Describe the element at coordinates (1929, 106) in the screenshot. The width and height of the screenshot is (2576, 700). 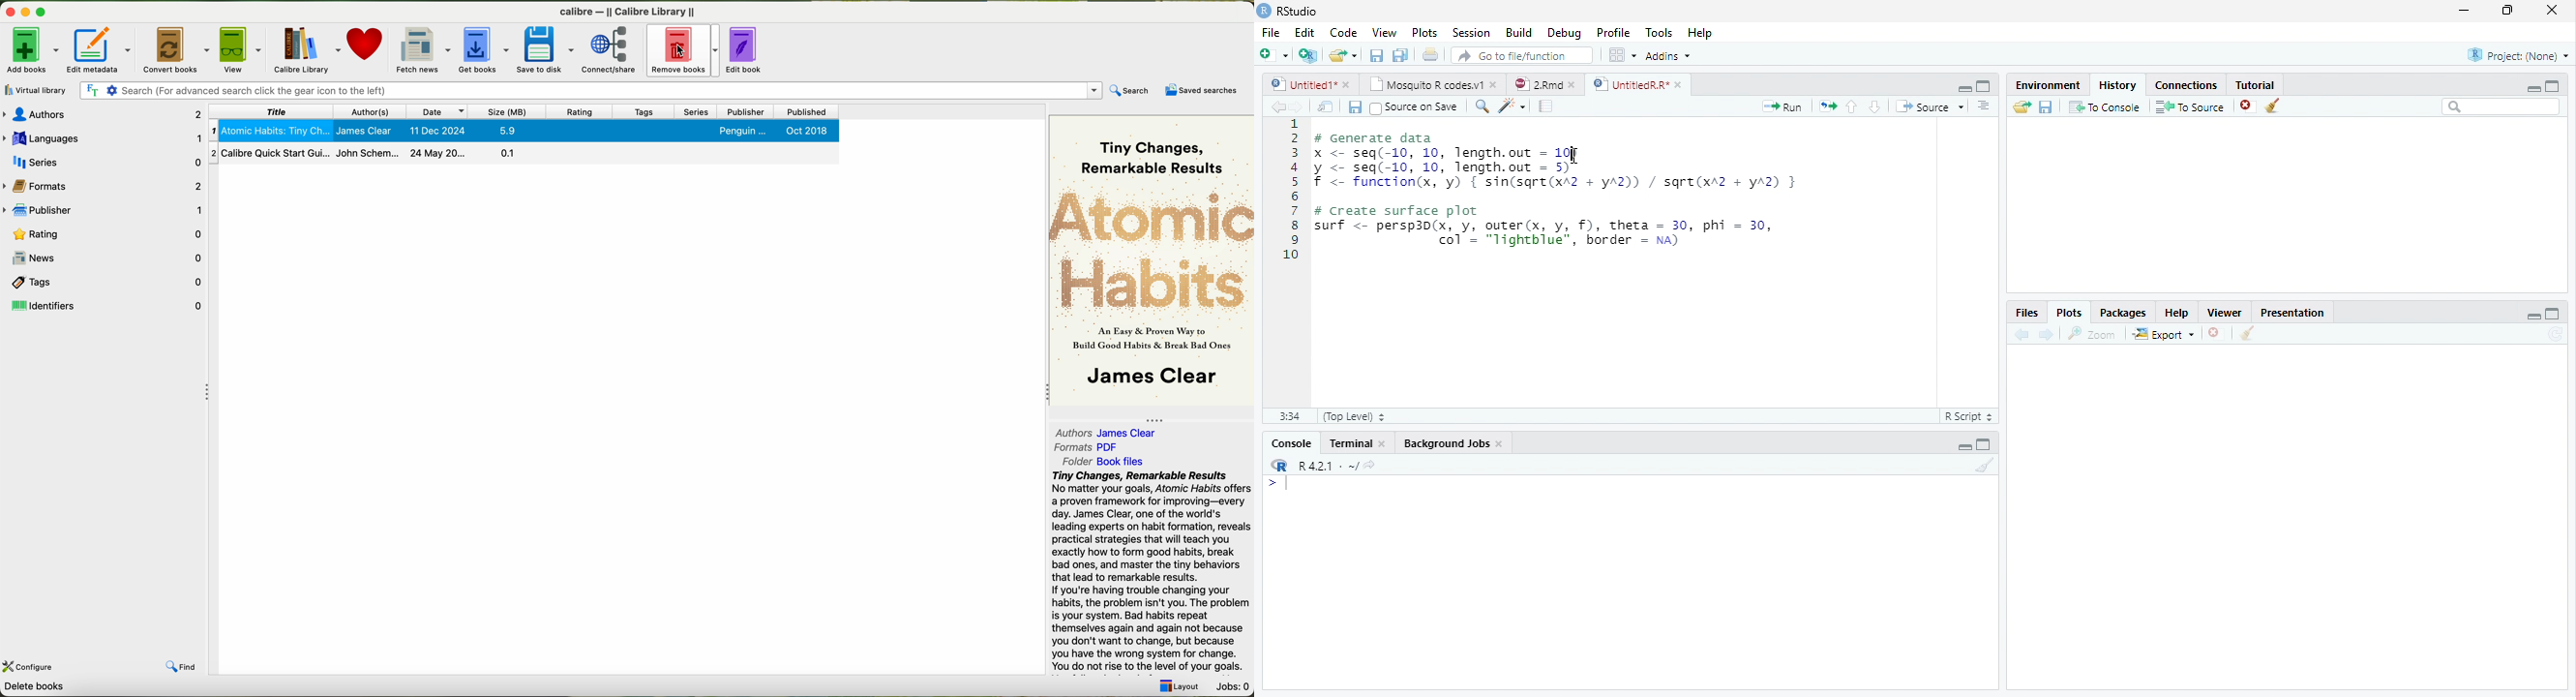
I see `Source` at that location.